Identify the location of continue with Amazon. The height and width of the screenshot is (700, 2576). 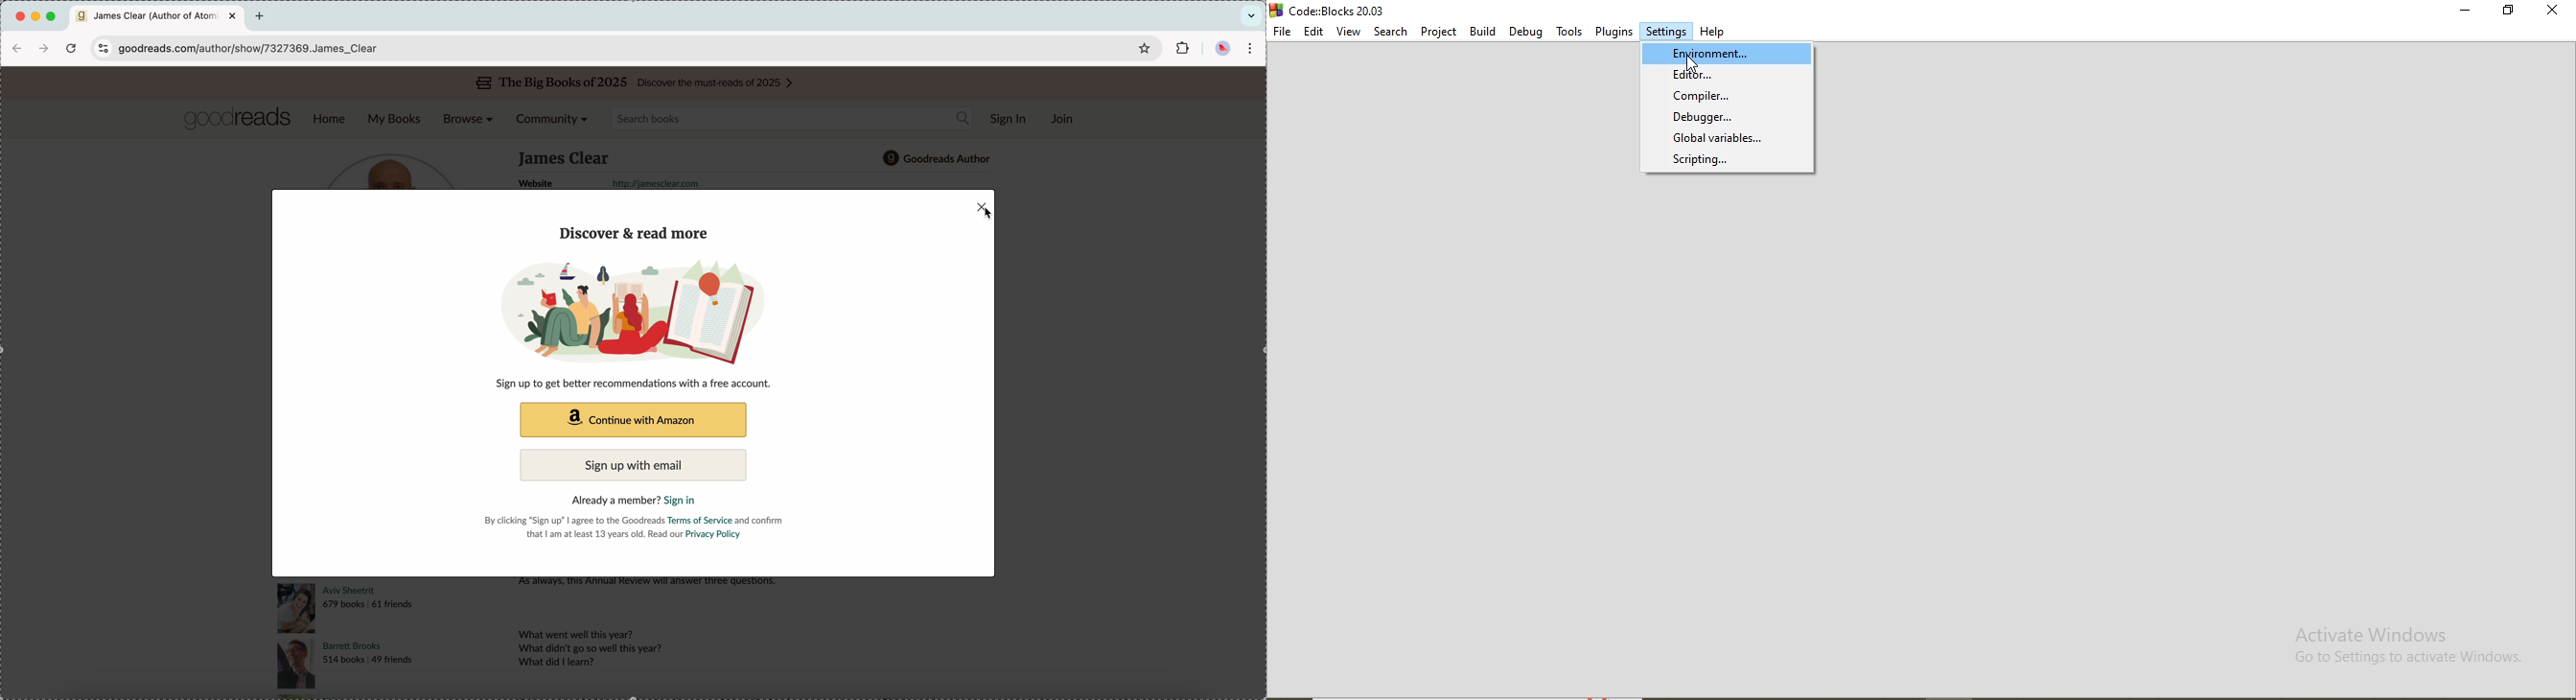
(633, 421).